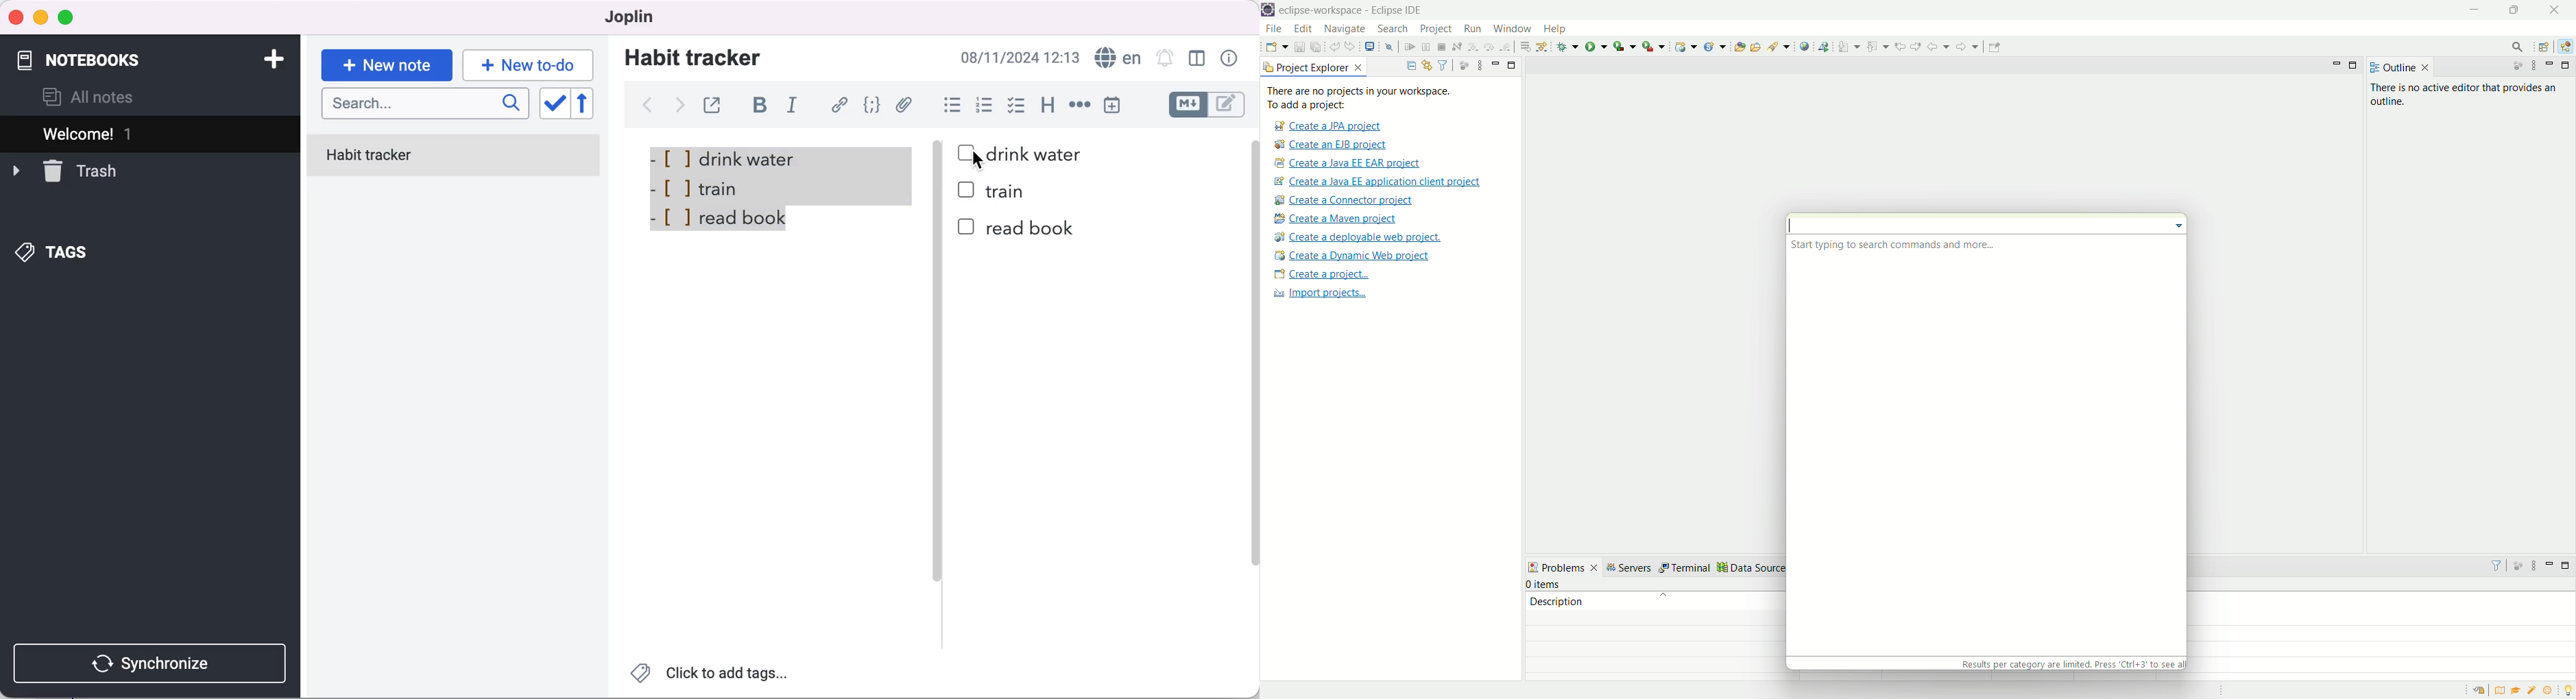 The height and width of the screenshot is (700, 2576). I want to click on habit tracker, so click(454, 157).